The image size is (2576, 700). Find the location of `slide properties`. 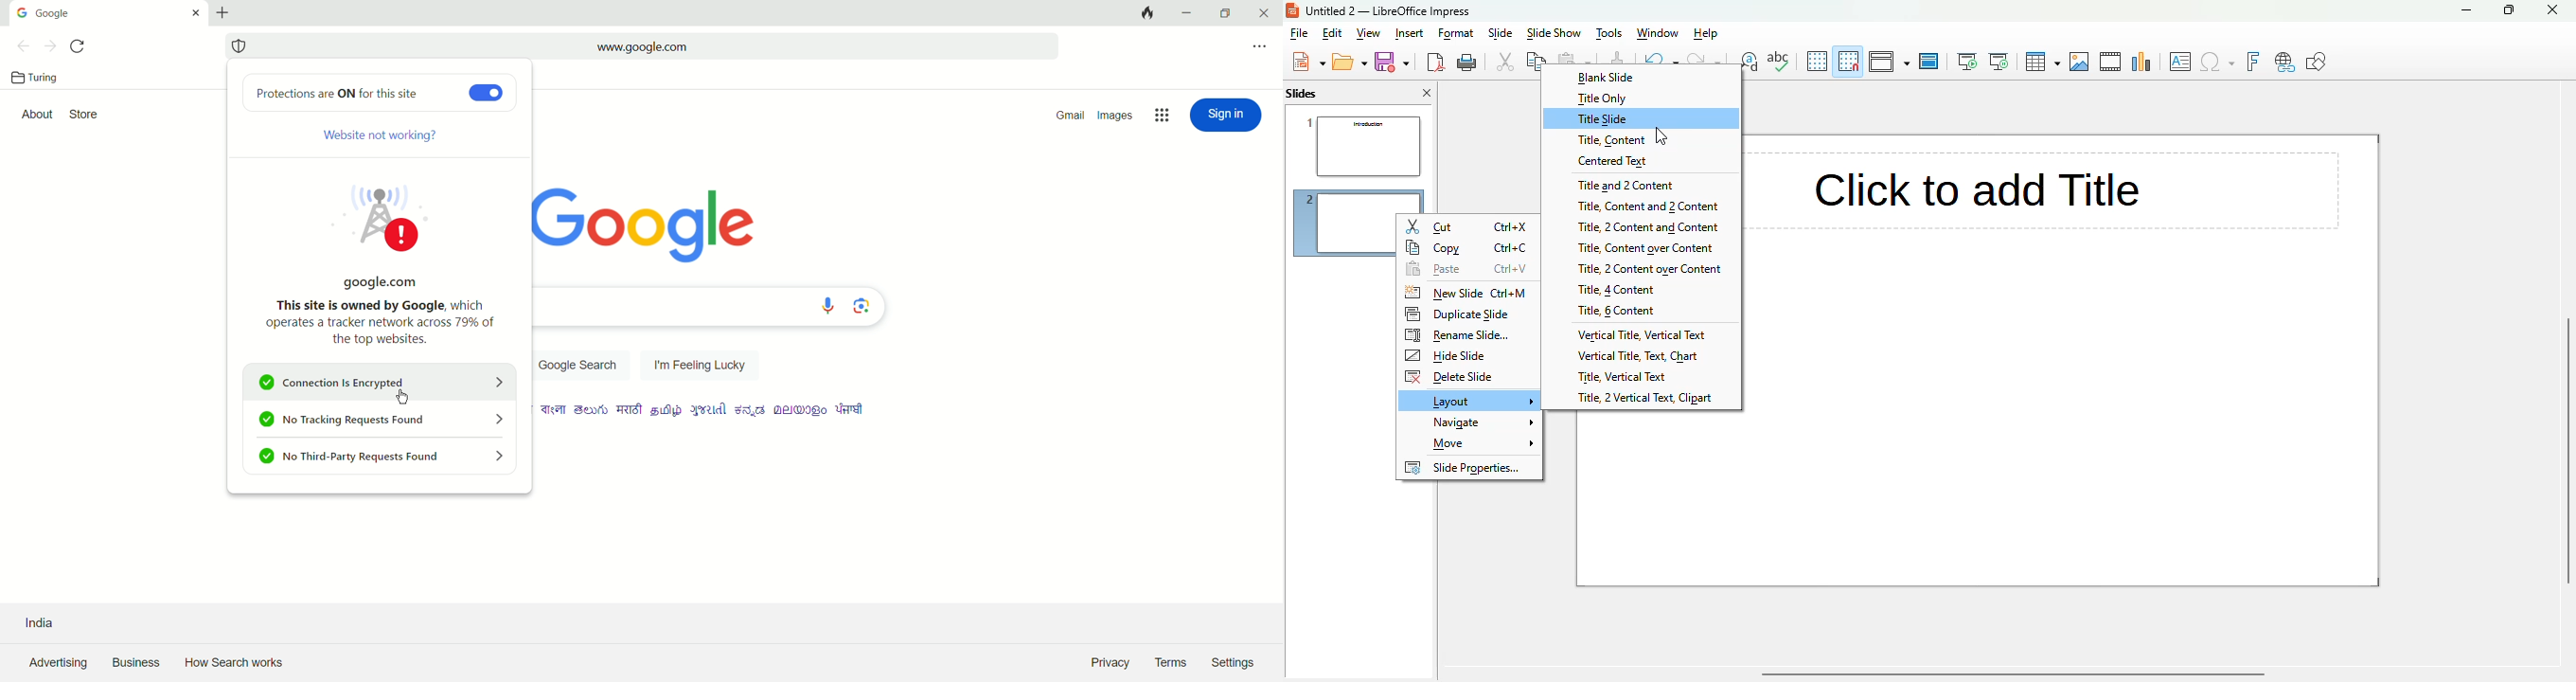

slide properties is located at coordinates (1468, 467).